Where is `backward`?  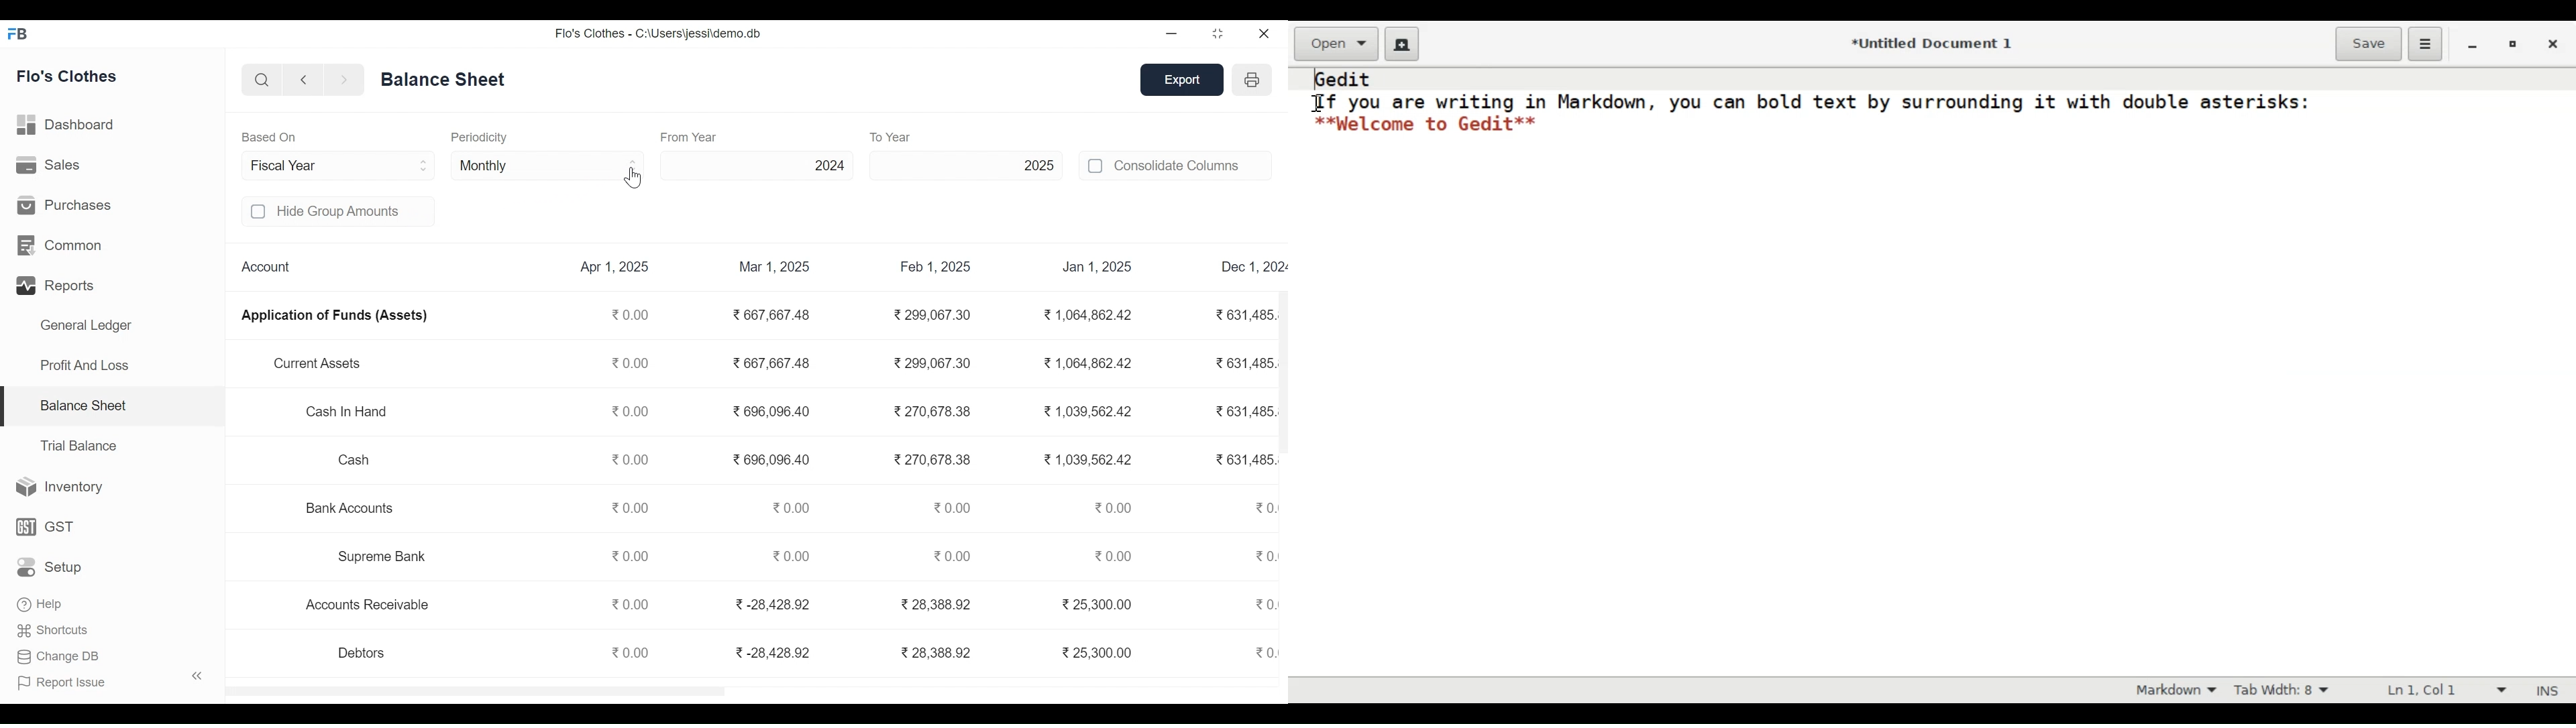 backward is located at coordinates (304, 81).